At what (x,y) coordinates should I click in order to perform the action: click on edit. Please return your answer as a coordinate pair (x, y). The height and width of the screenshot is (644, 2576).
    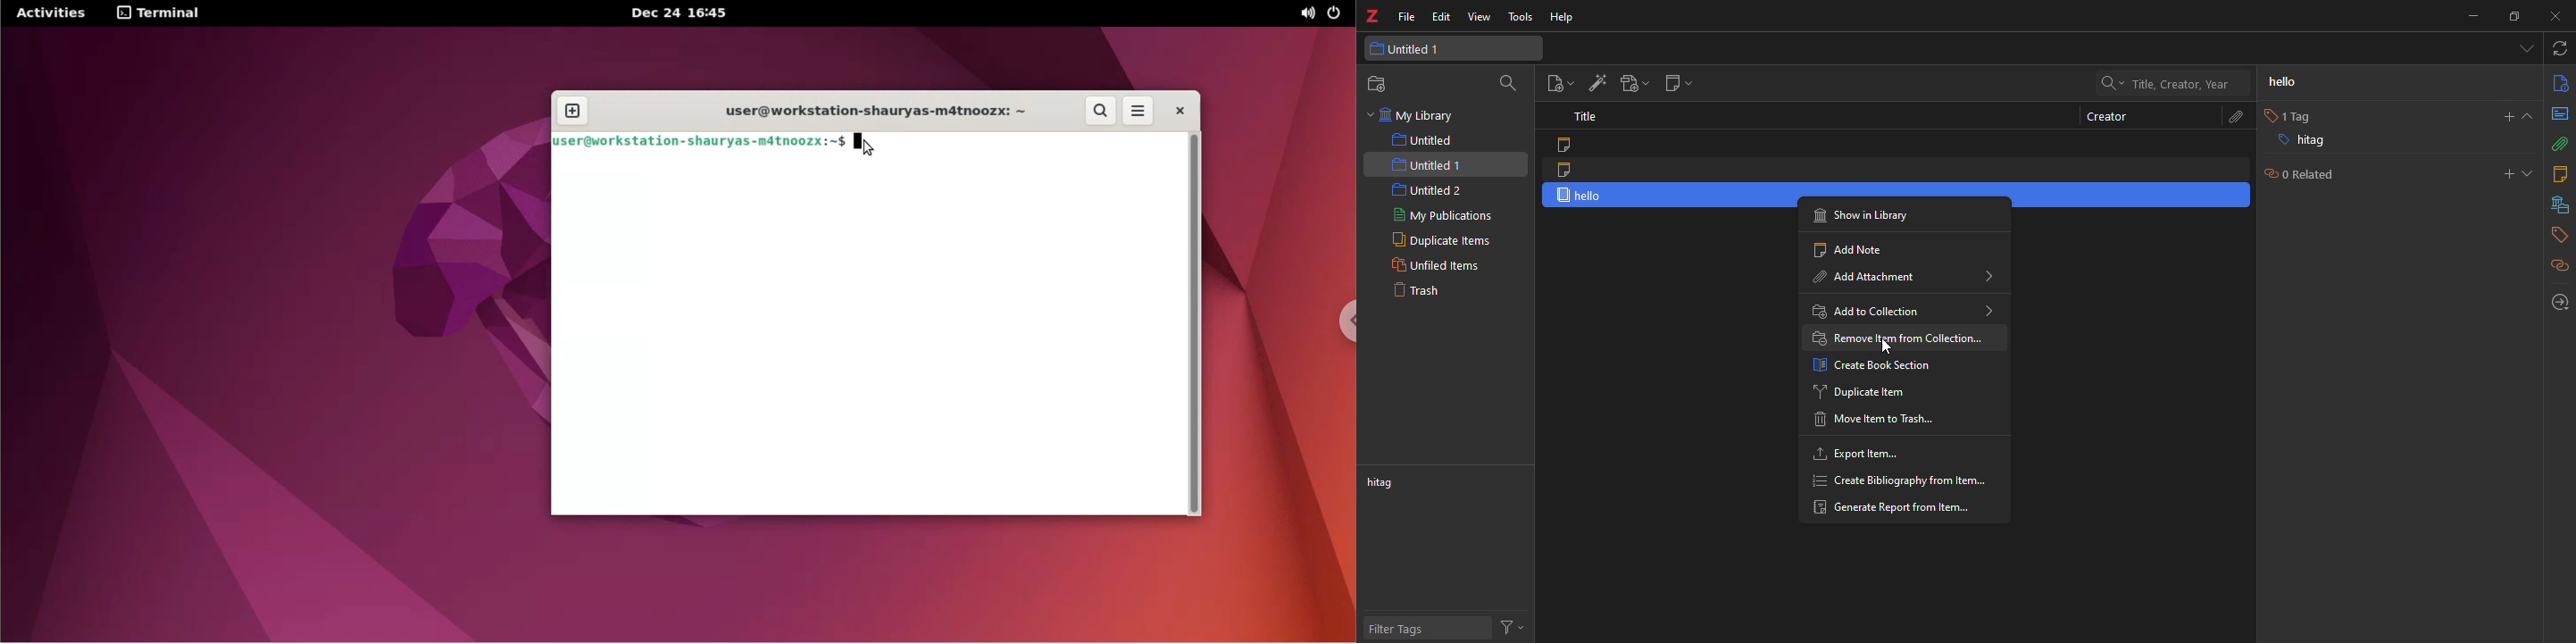
    Looking at the image, I should click on (1440, 18).